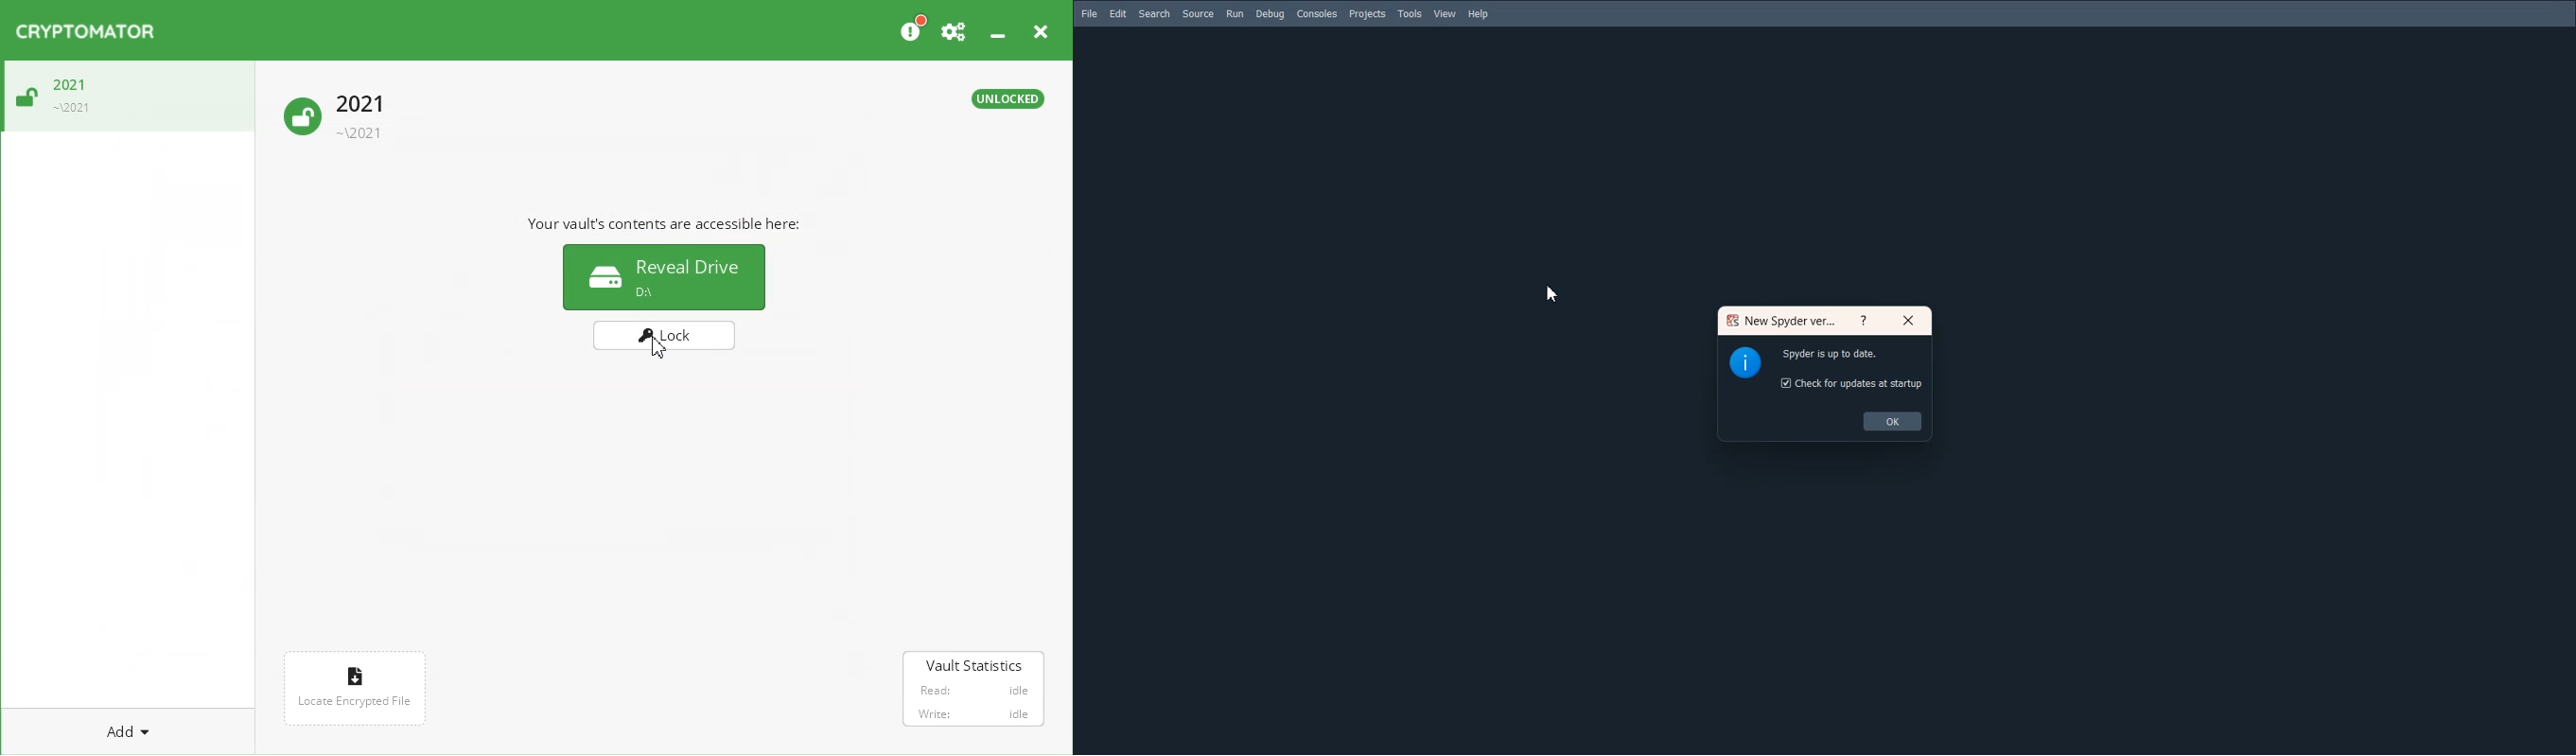 Image resolution: width=2576 pixels, height=756 pixels. What do you see at coordinates (1865, 320) in the screenshot?
I see `Help` at bounding box center [1865, 320].